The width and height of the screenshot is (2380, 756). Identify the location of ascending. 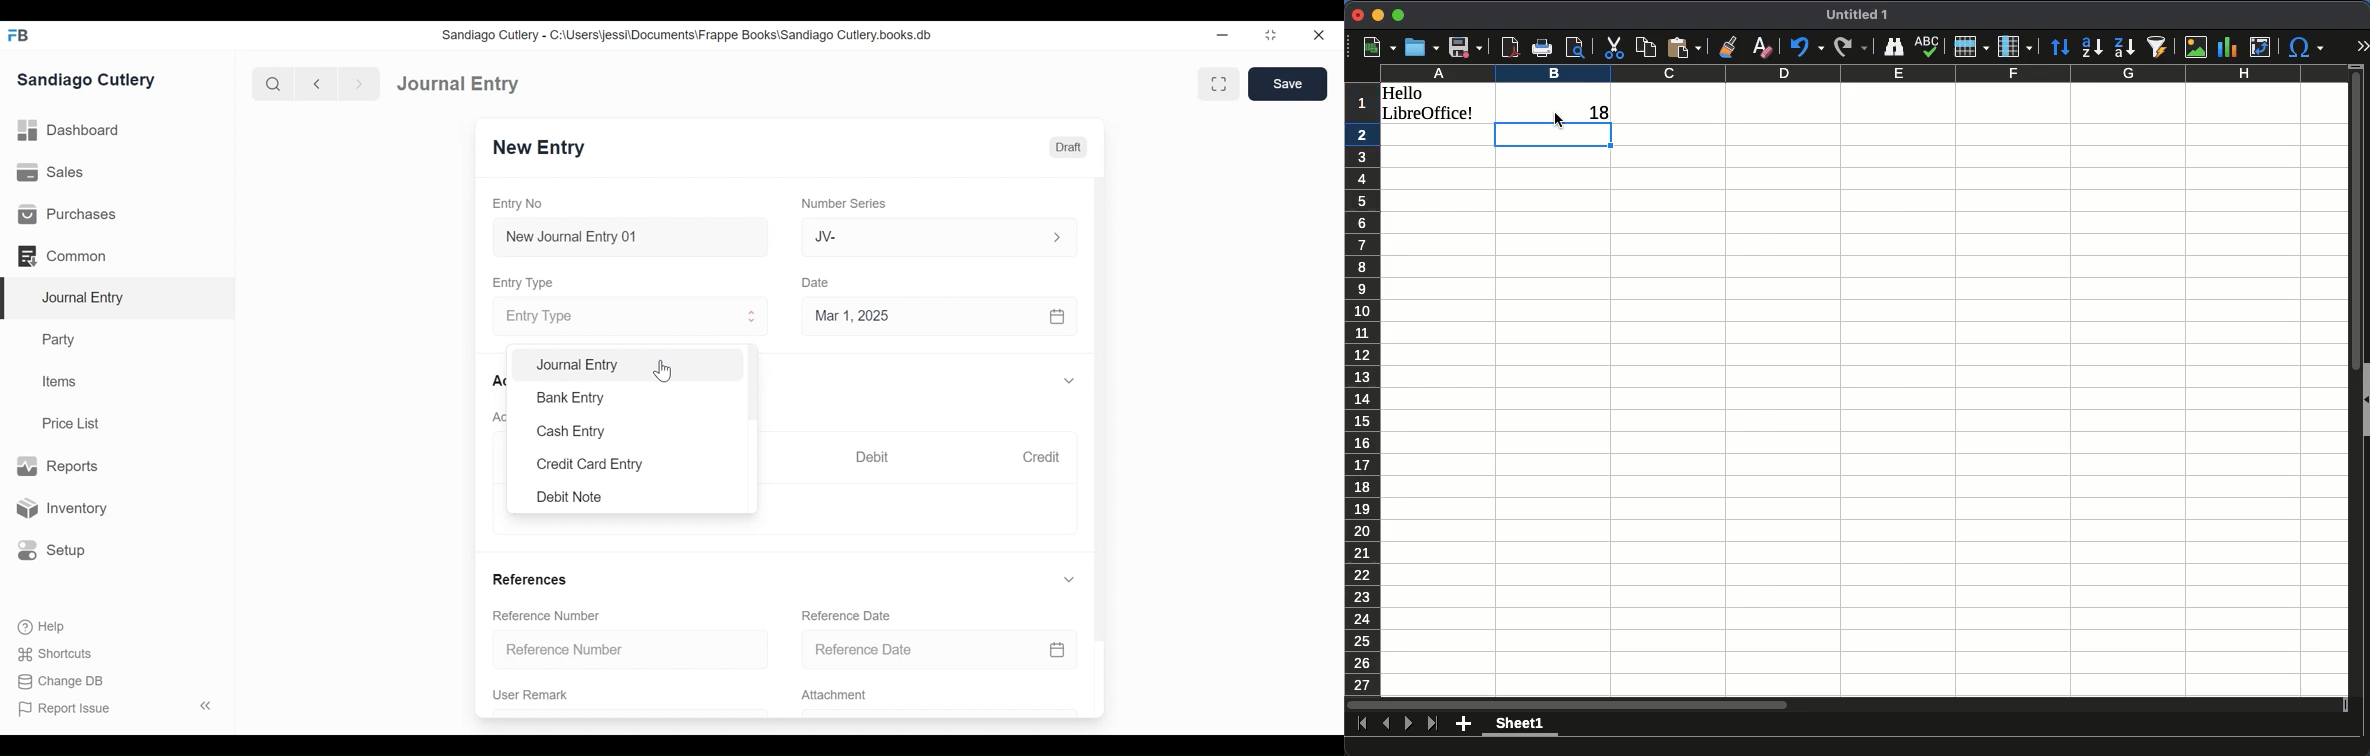
(2092, 45).